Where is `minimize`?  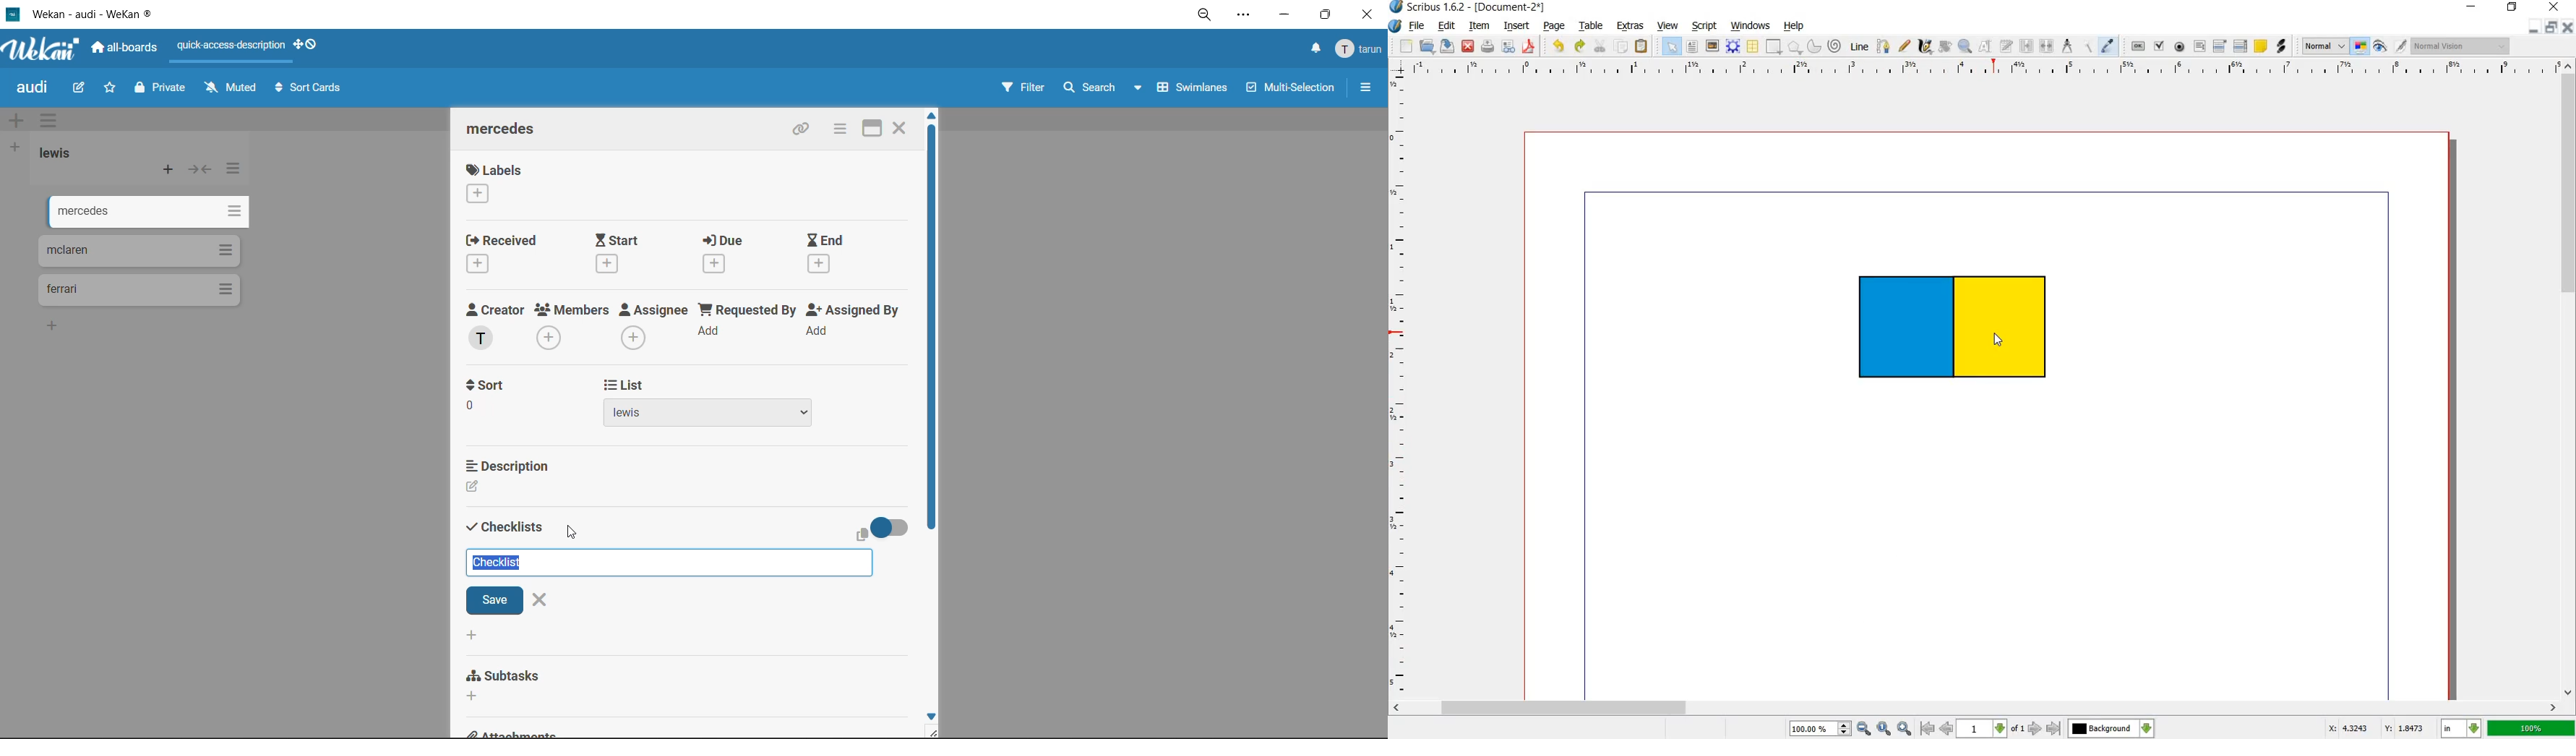
minimize is located at coordinates (1284, 17).